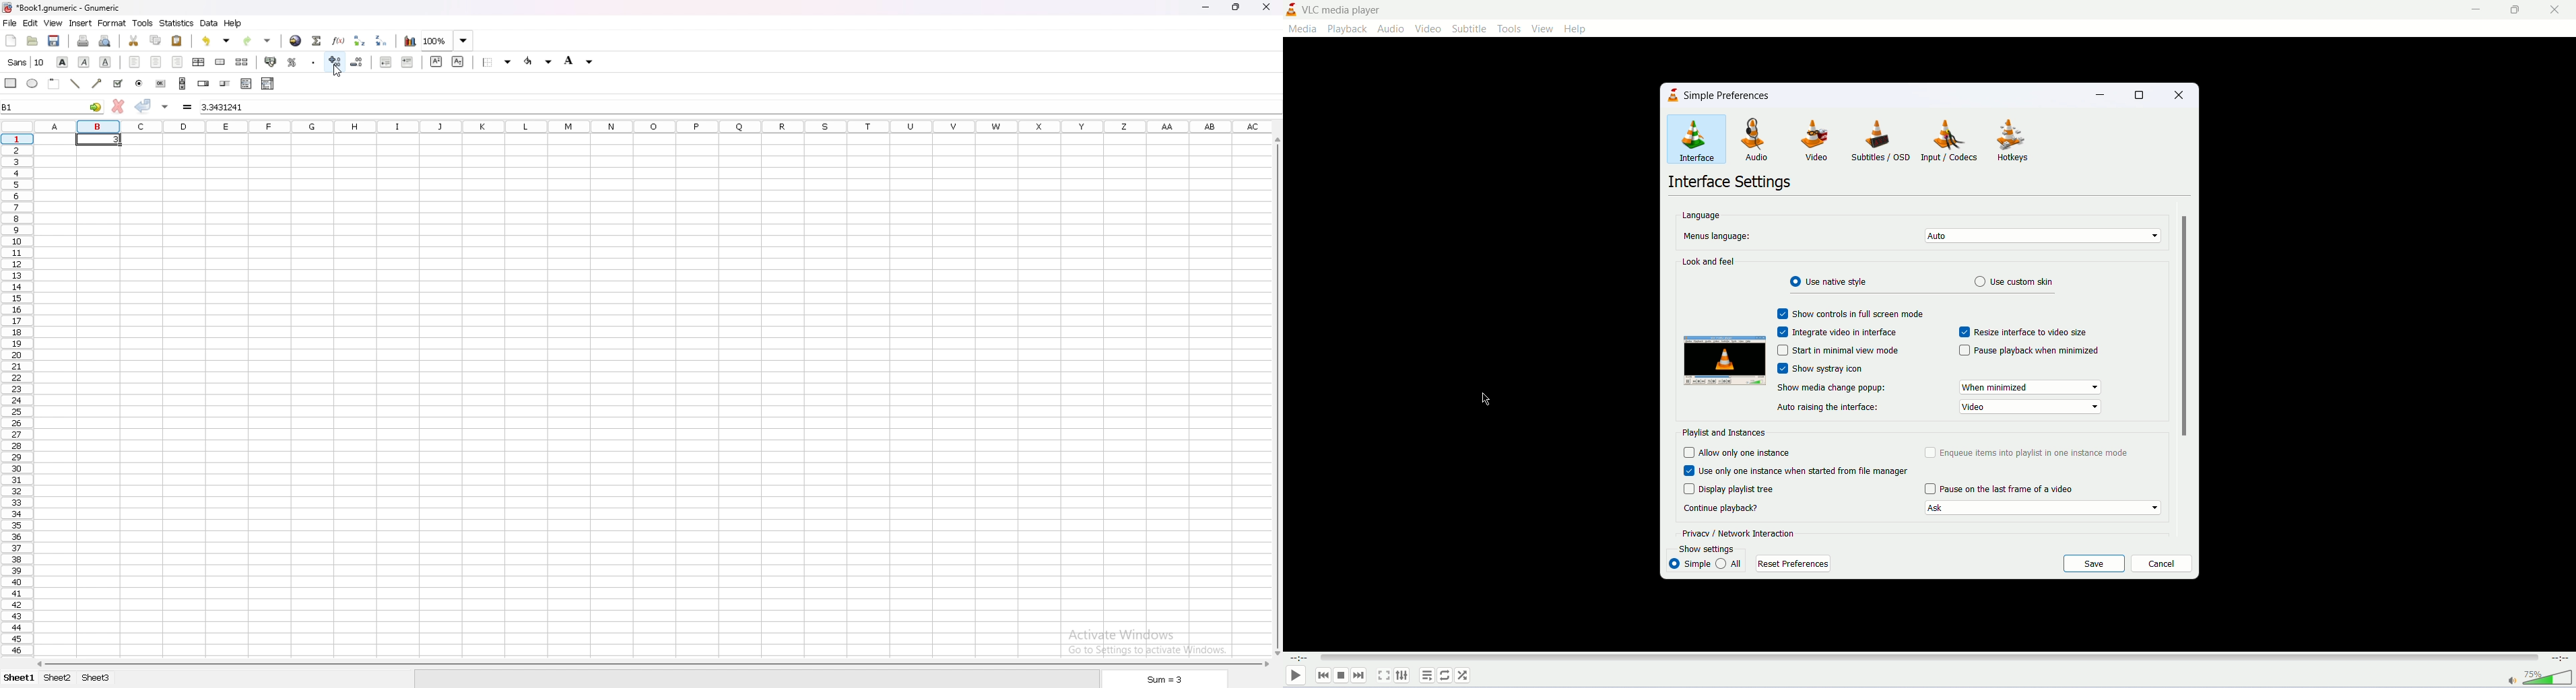  Describe the element at coordinates (257, 41) in the screenshot. I see `redo` at that location.